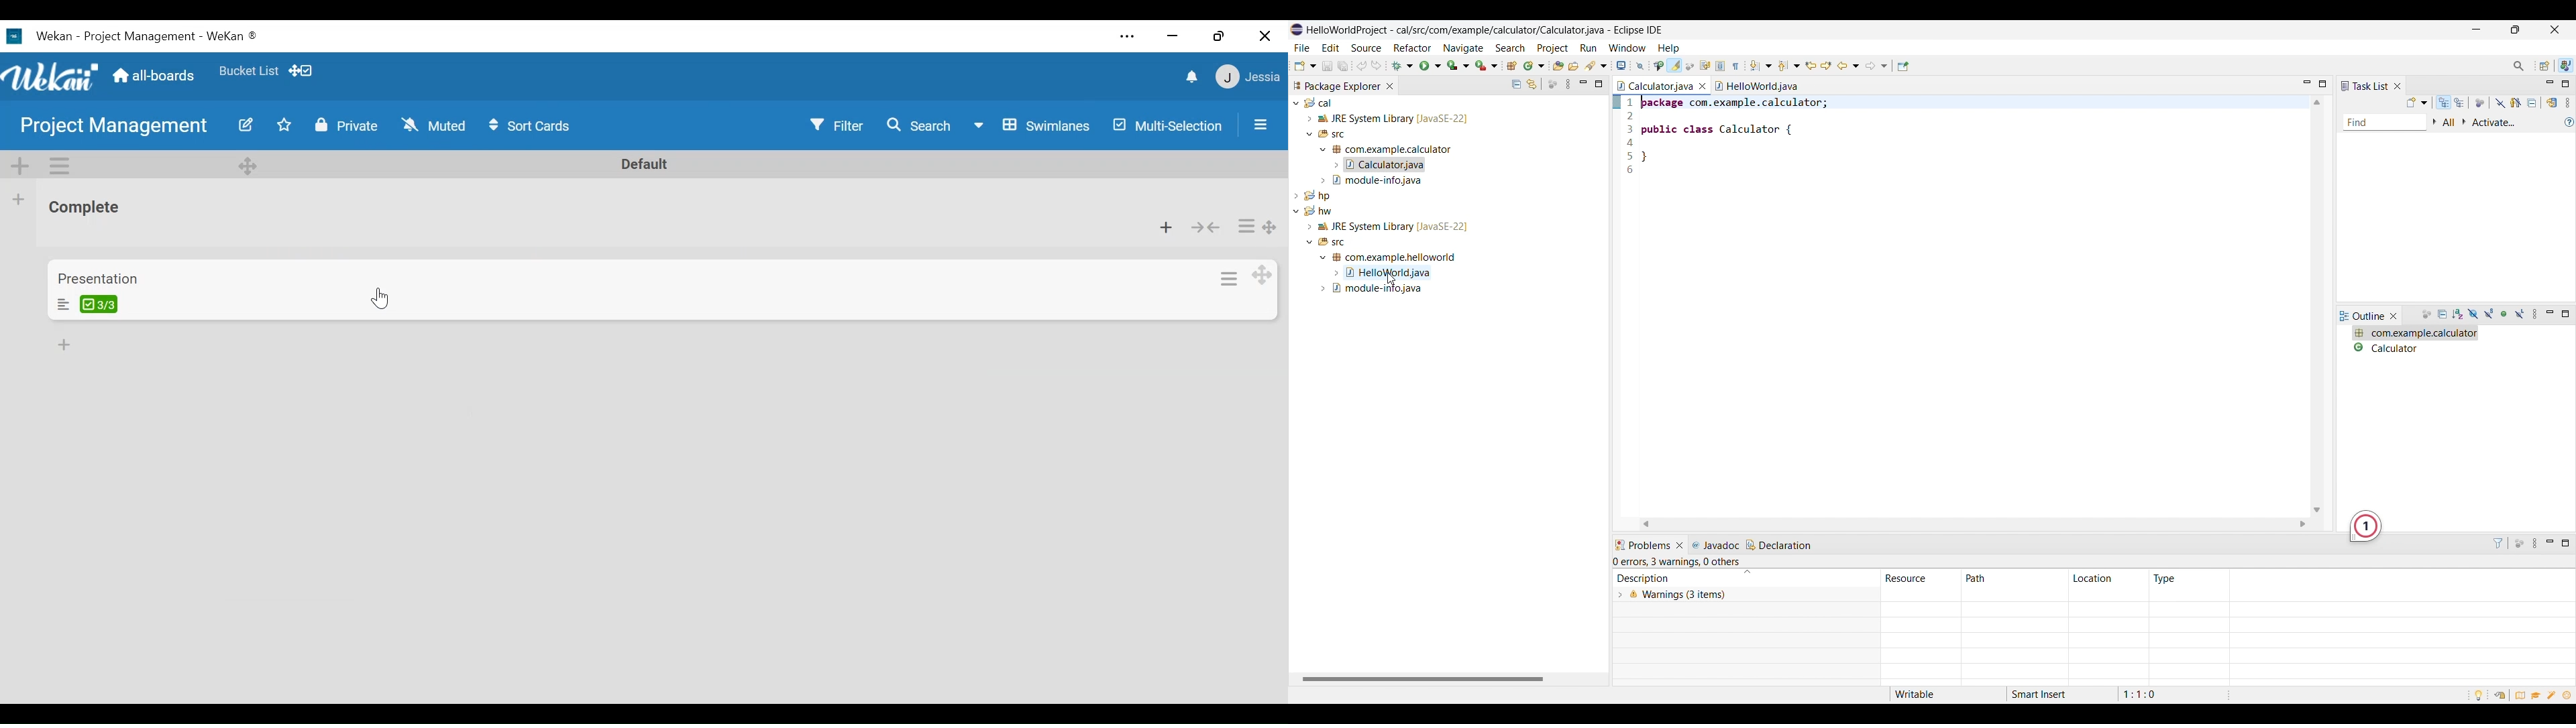  I want to click on Sort Cards, so click(533, 126).